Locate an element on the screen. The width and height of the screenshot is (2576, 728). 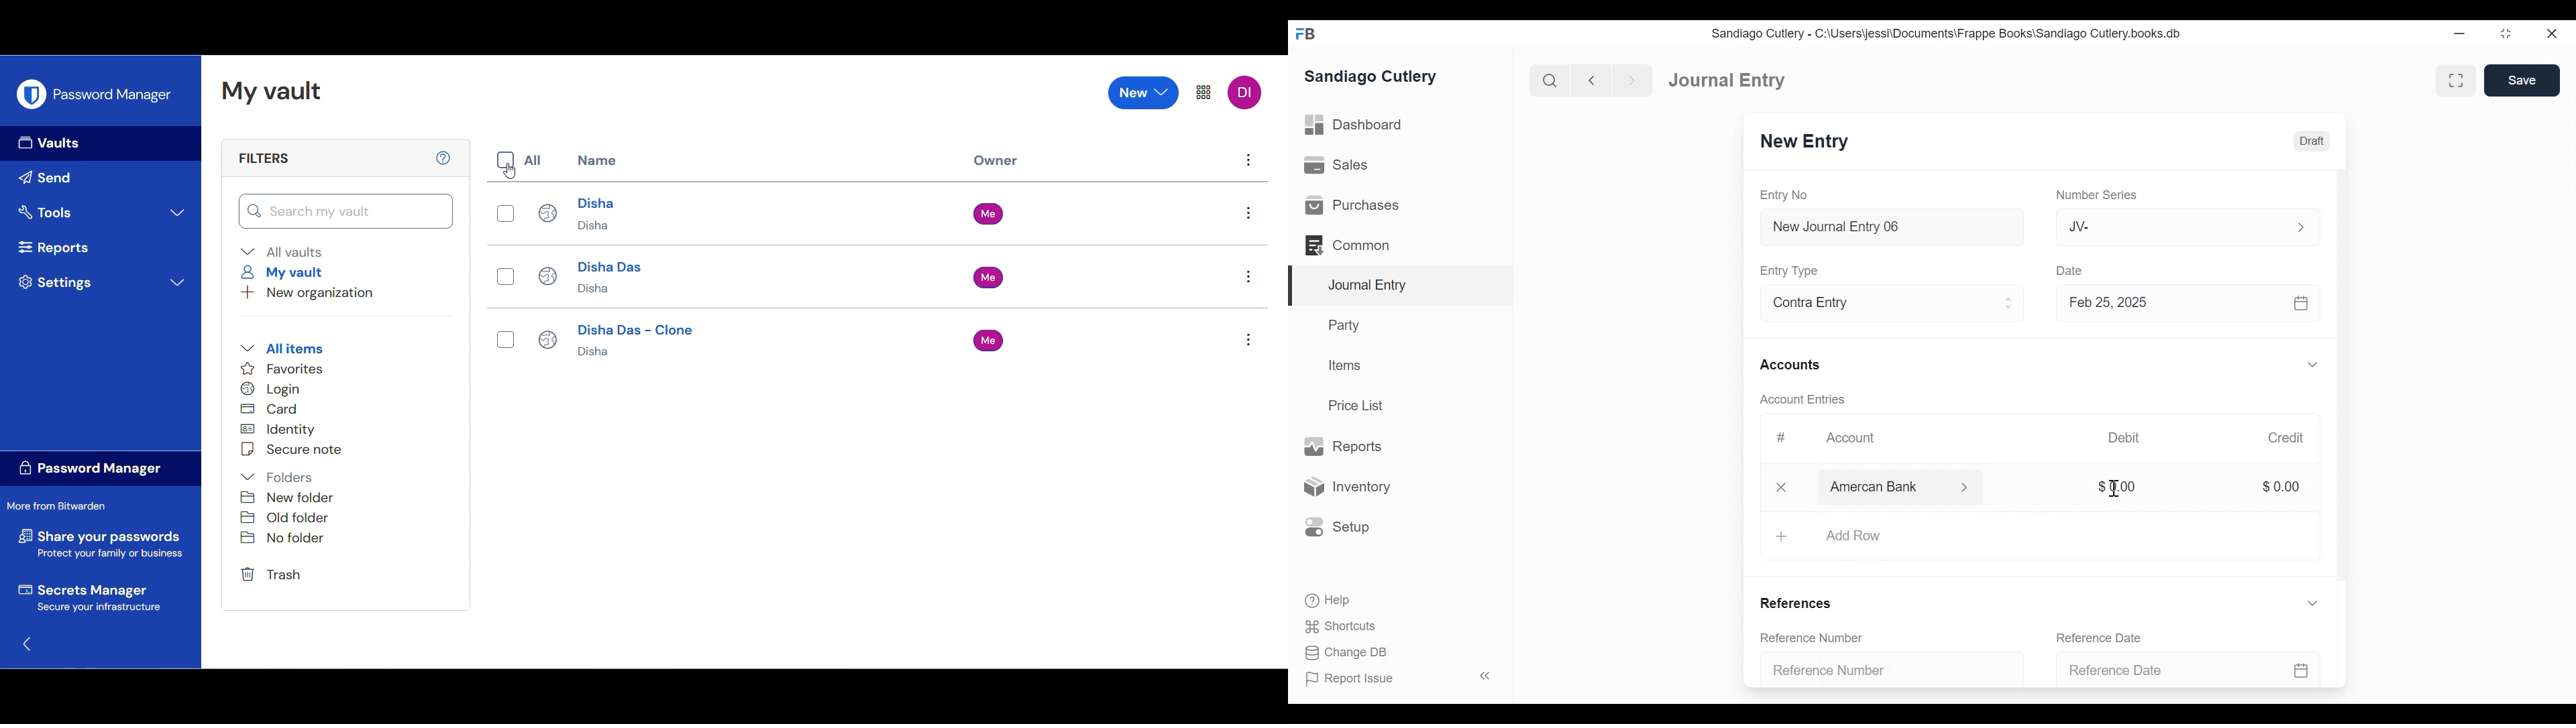
$0.00 is located at coordinates (2118, 485).